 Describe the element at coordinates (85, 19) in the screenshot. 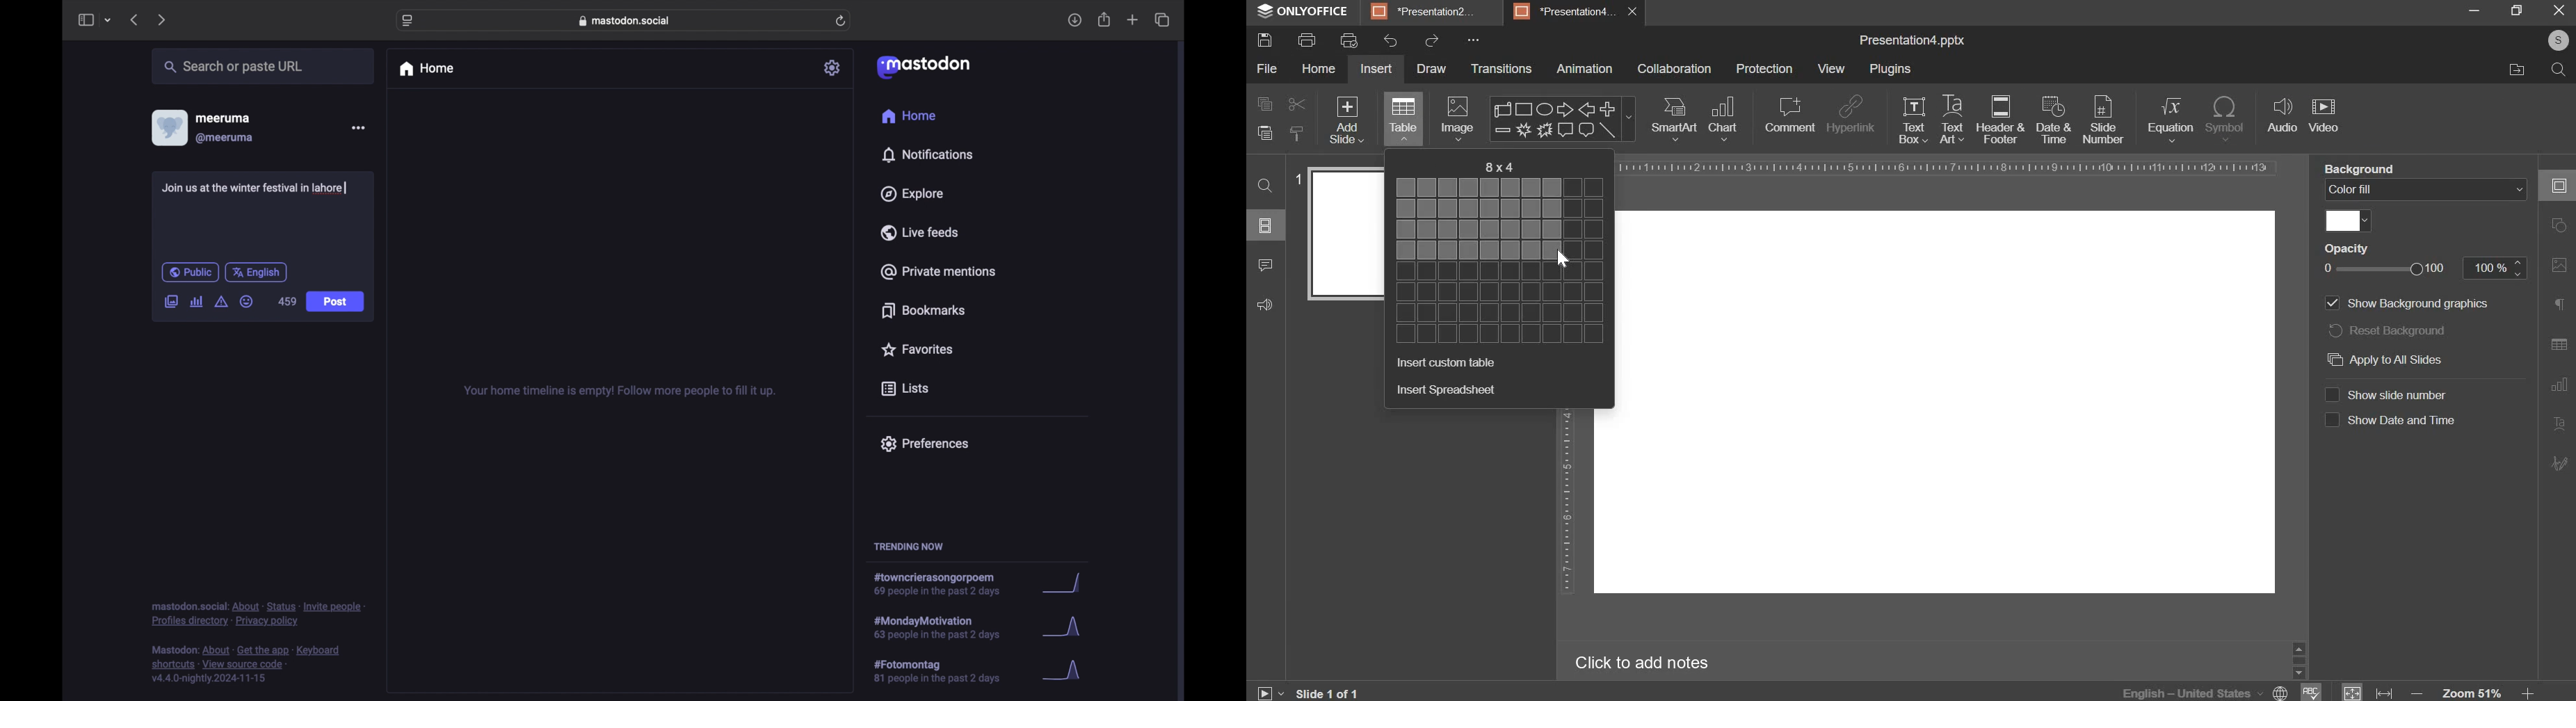

I see `sidebar` at that location.